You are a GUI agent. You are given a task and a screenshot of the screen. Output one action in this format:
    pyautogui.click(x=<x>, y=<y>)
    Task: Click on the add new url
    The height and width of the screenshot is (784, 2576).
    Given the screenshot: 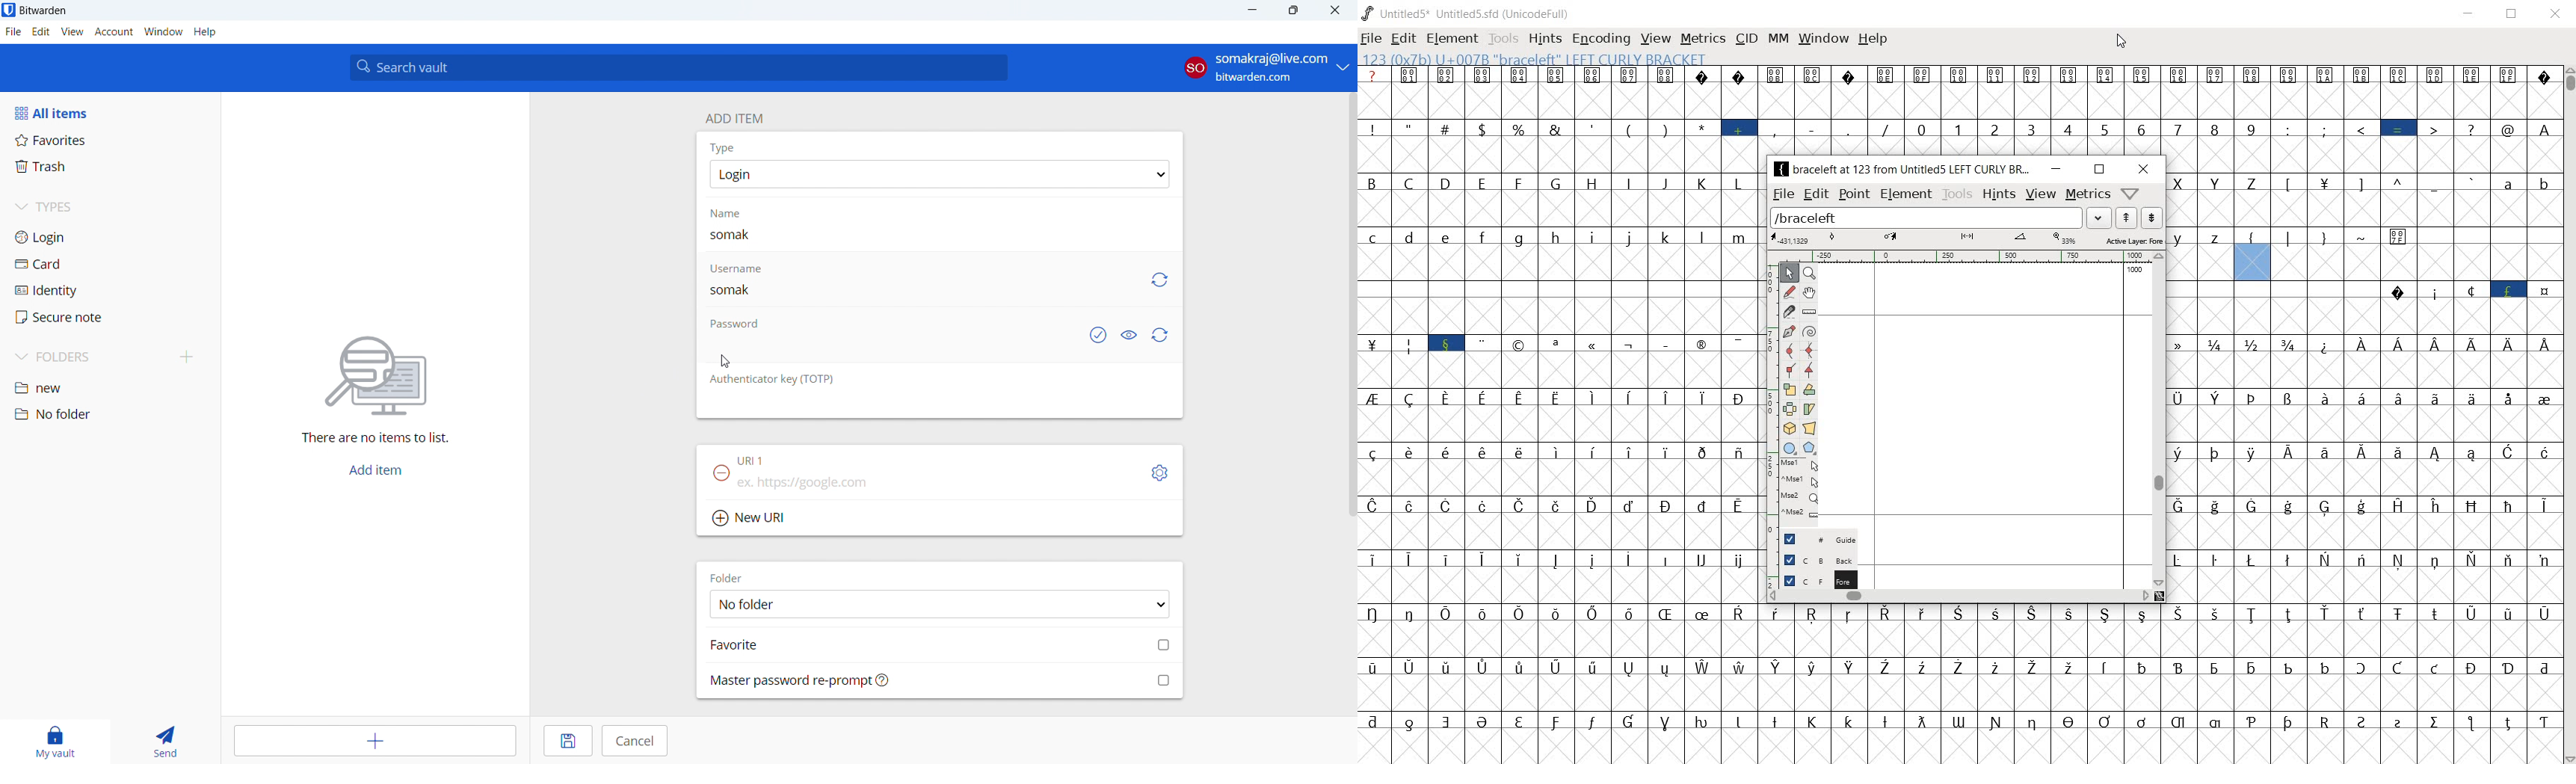 What is the action you would take?
    pyautogui.click(x=940, y=519)
    